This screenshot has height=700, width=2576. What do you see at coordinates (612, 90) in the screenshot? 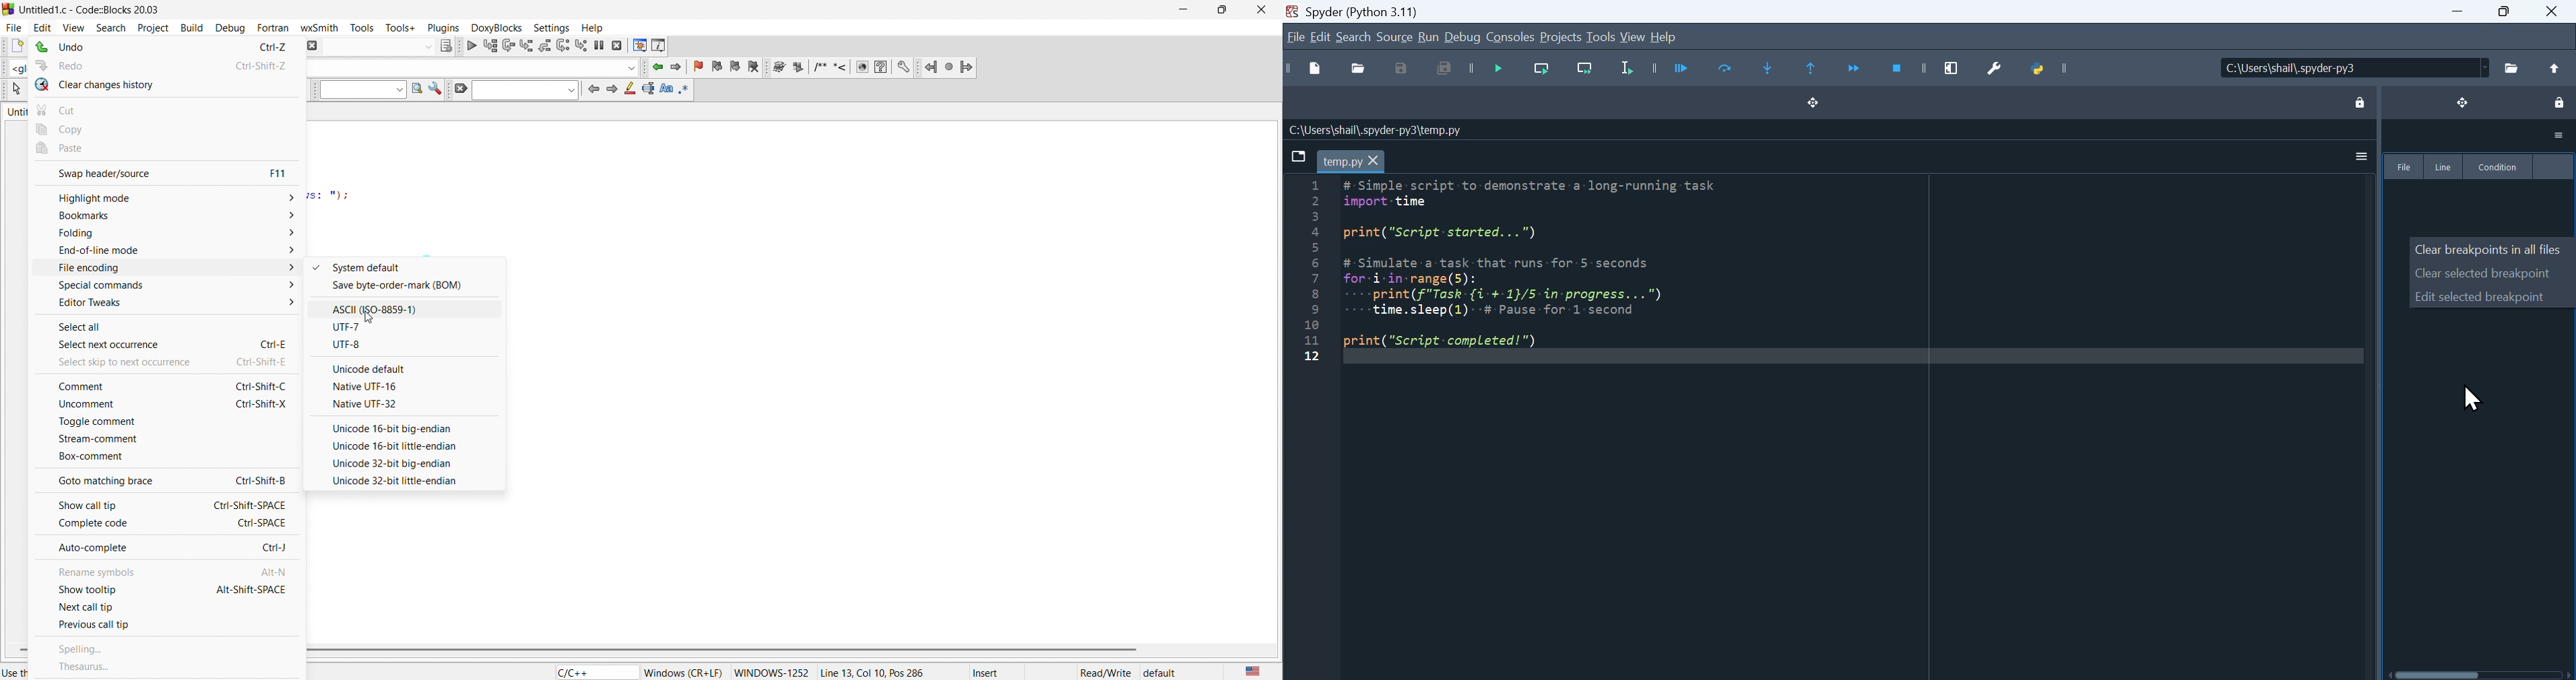
I see `next` at bounding box center [612, 90].